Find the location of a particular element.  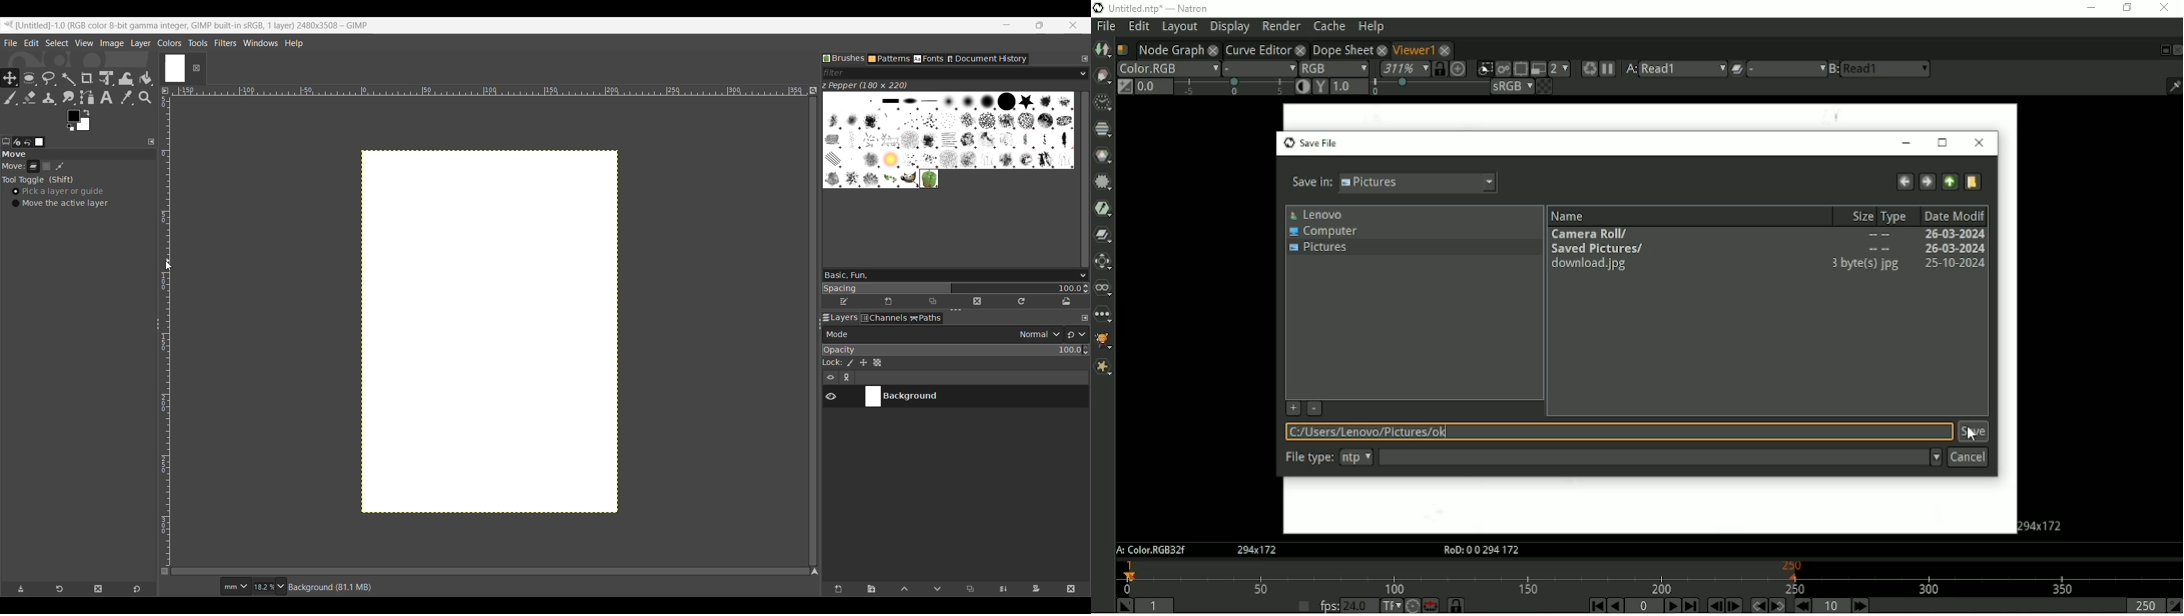

Increase/Decrease opacity is located at coordinates (1086, 350).